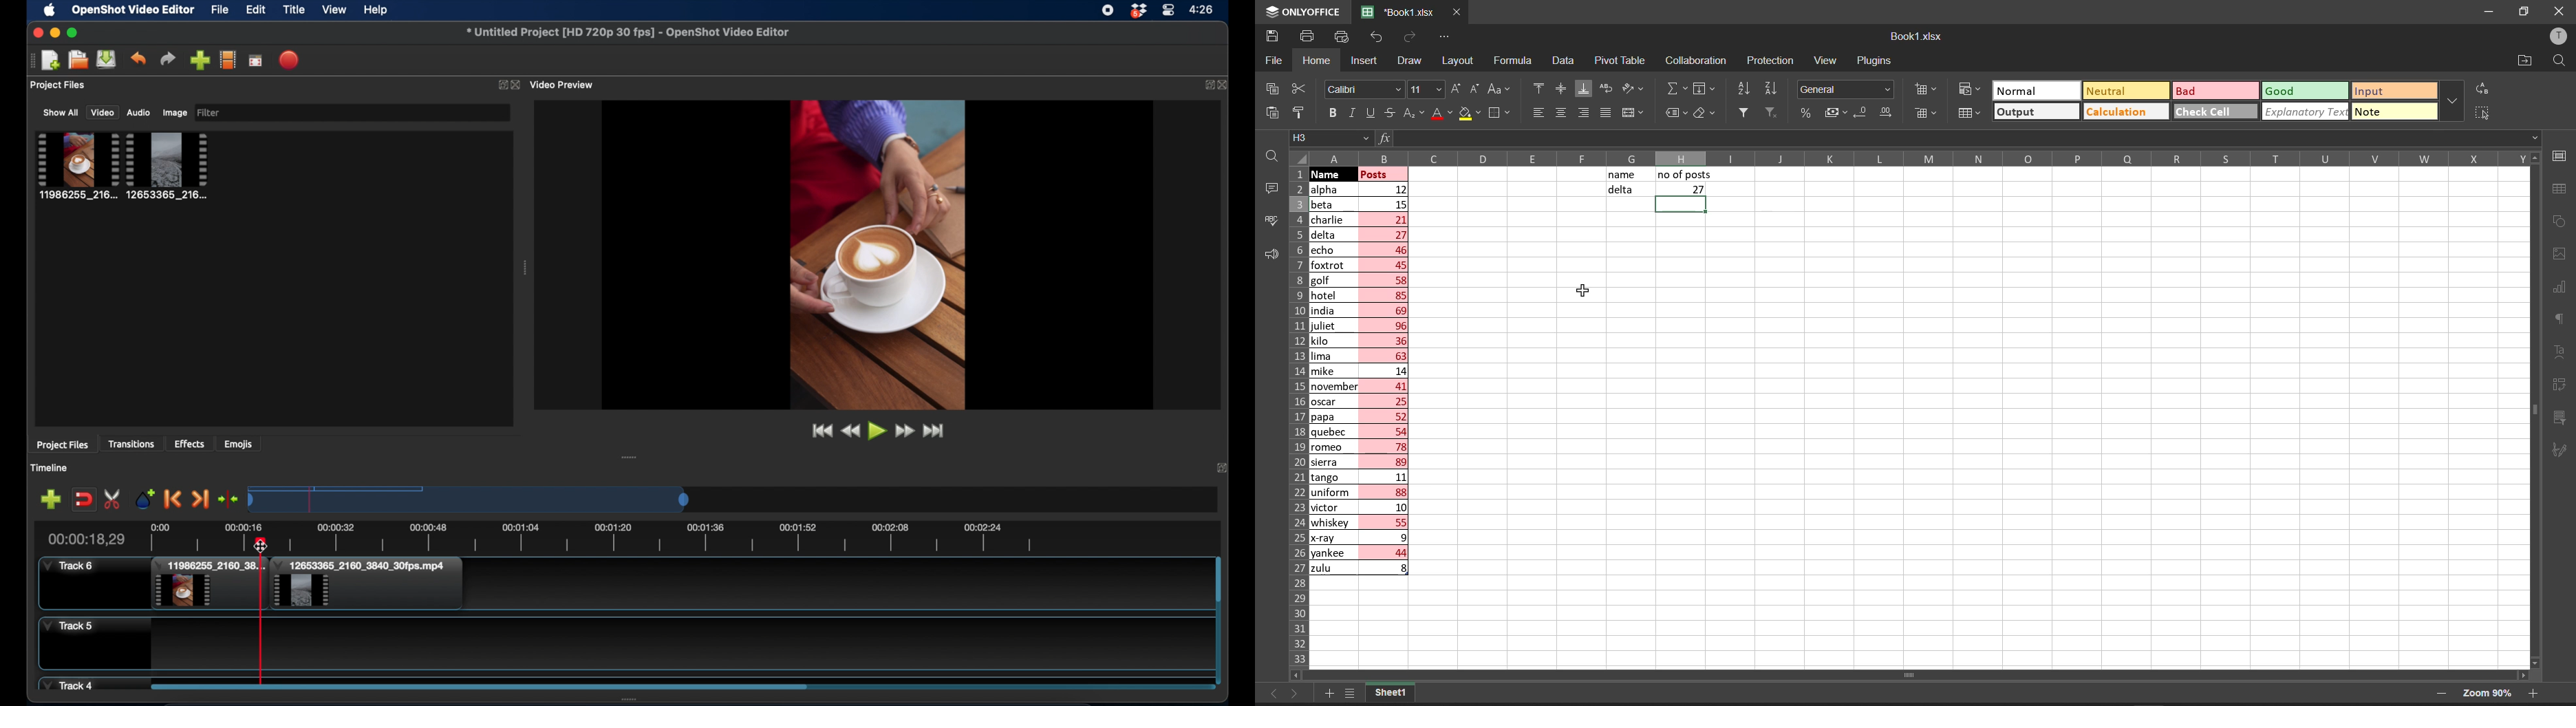 Image resolution: width=2576 pixels, height=728 pixels. What do you see at coordinates (199, 60) in the screenshot?
I see `import files` at bounding box center [199, 60].